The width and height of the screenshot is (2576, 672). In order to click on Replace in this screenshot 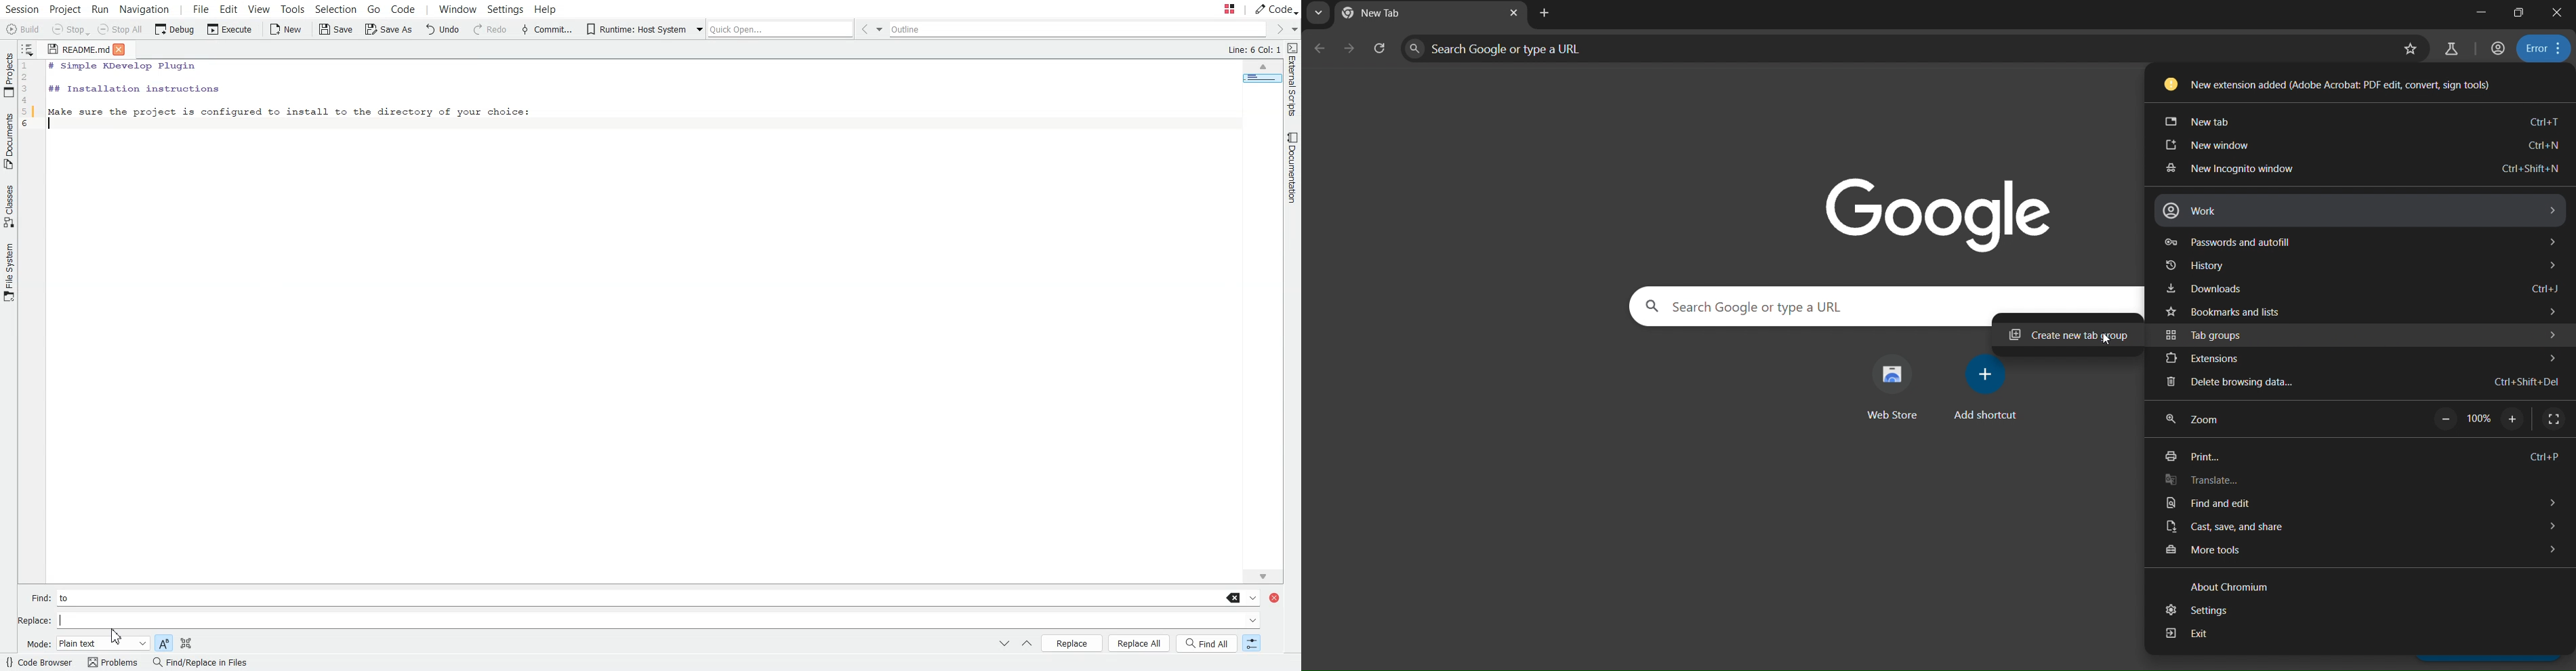, I will do `click(1072, 643)`.